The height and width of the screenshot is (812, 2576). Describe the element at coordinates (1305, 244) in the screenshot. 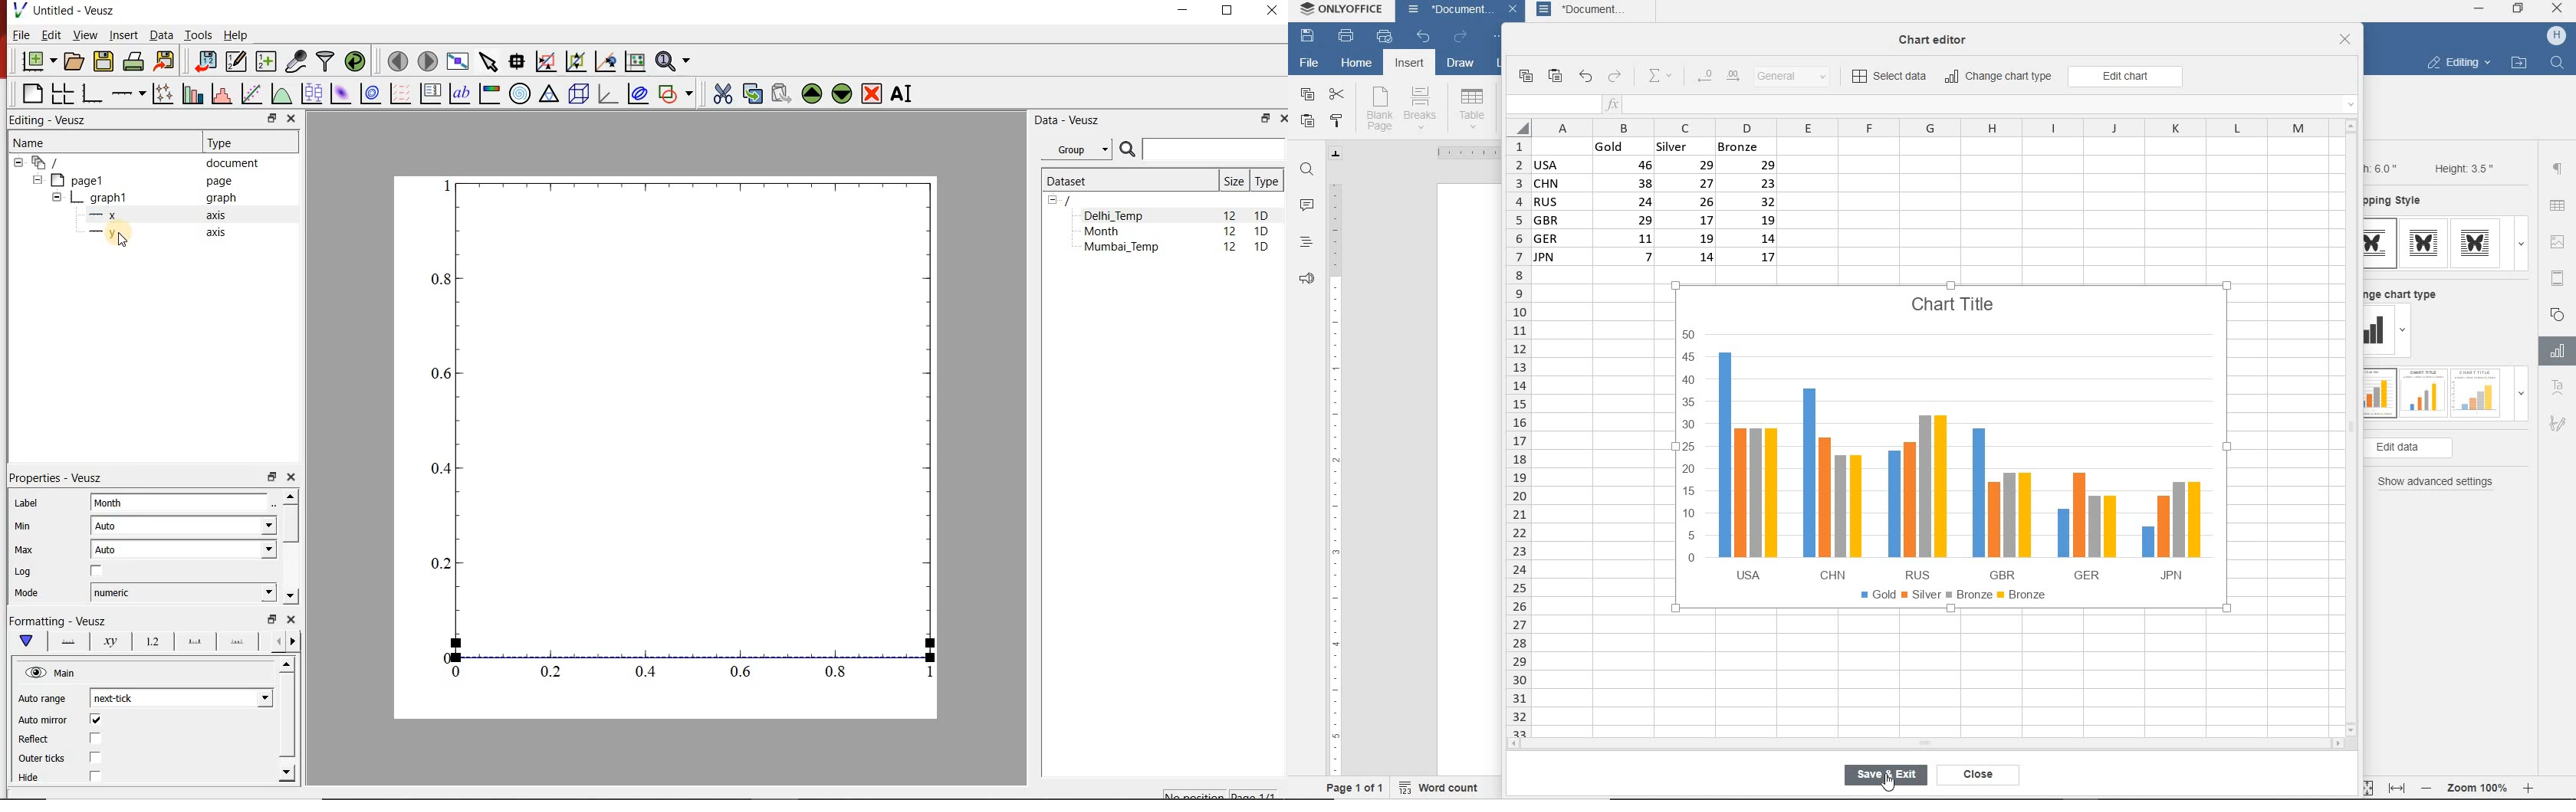

I see `headings` at that location.